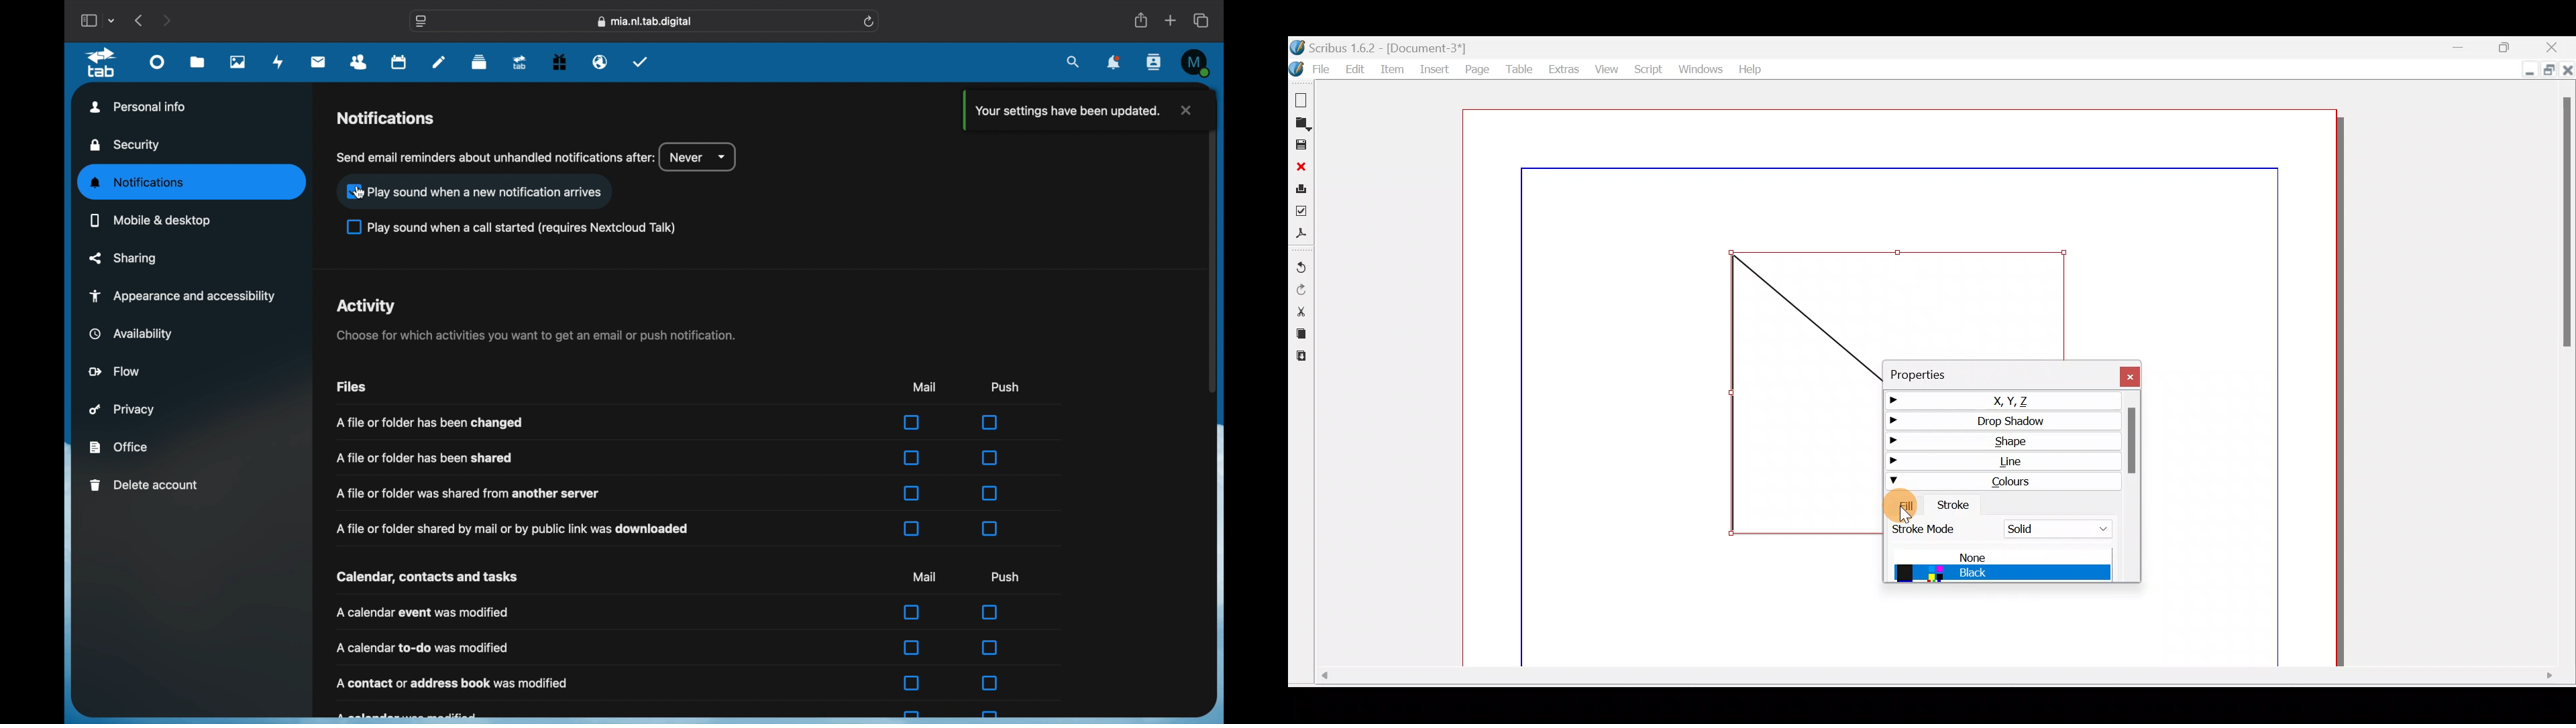  What do you see at coordinates (2511, 46) in the screenshot?
I see `Maximise` at bounding box center [2511, 46].